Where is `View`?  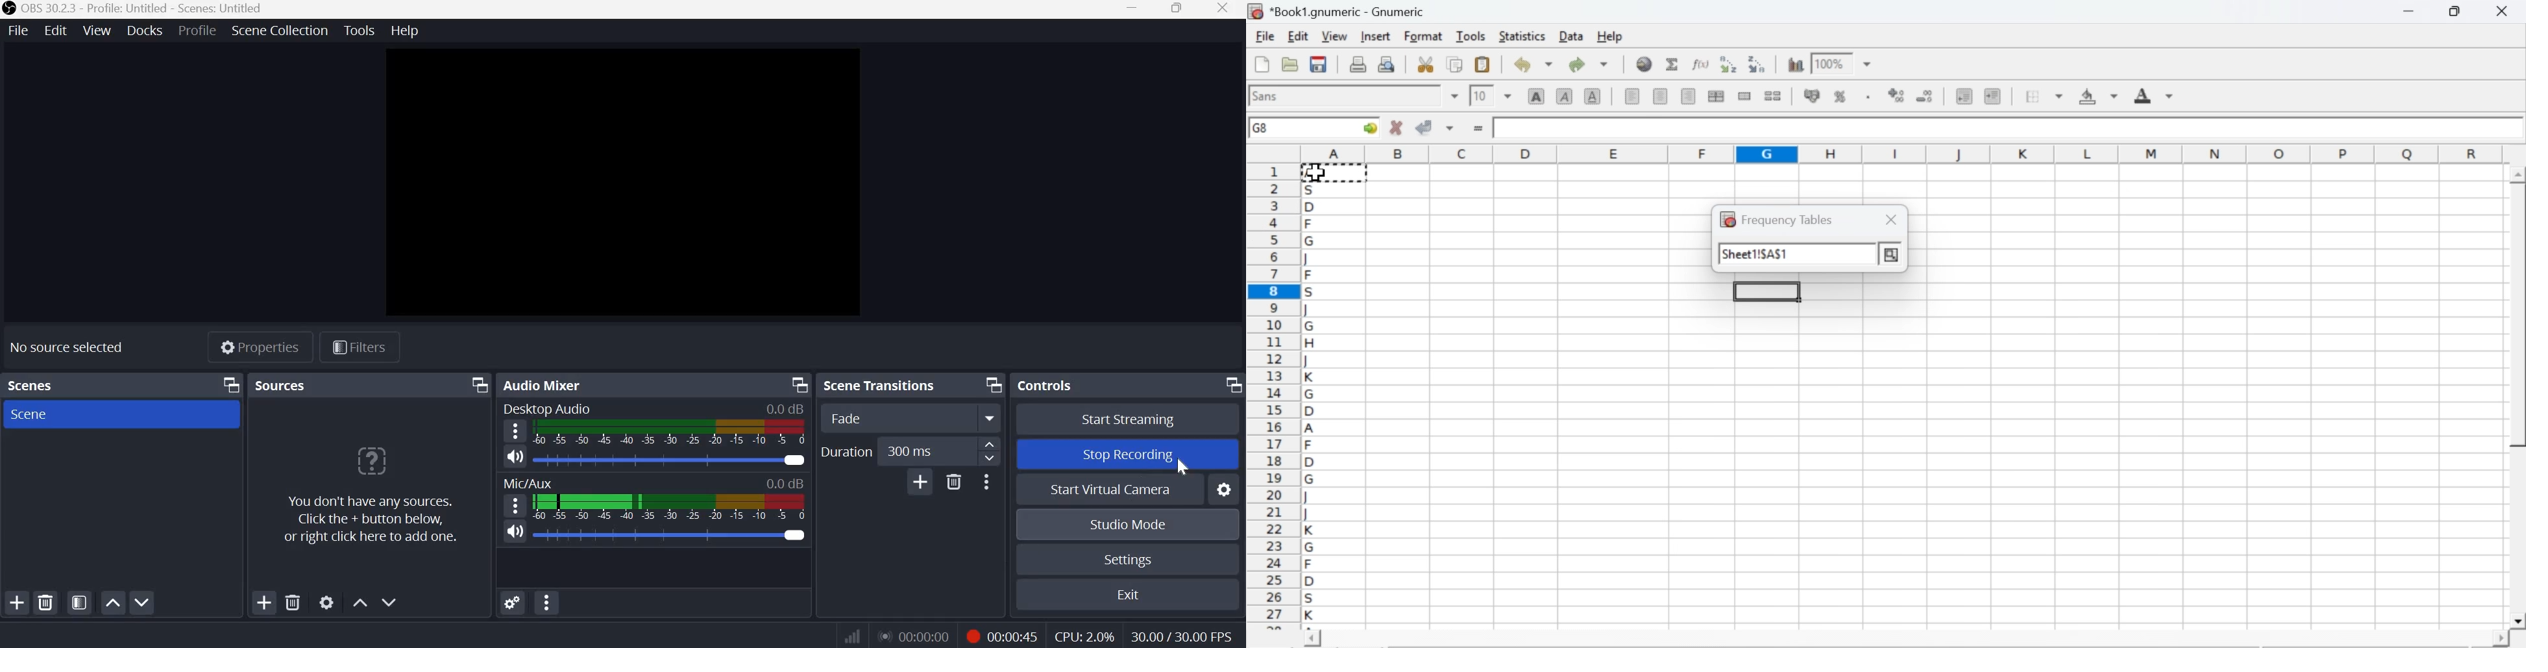
View is located at coordinates (98, 30).